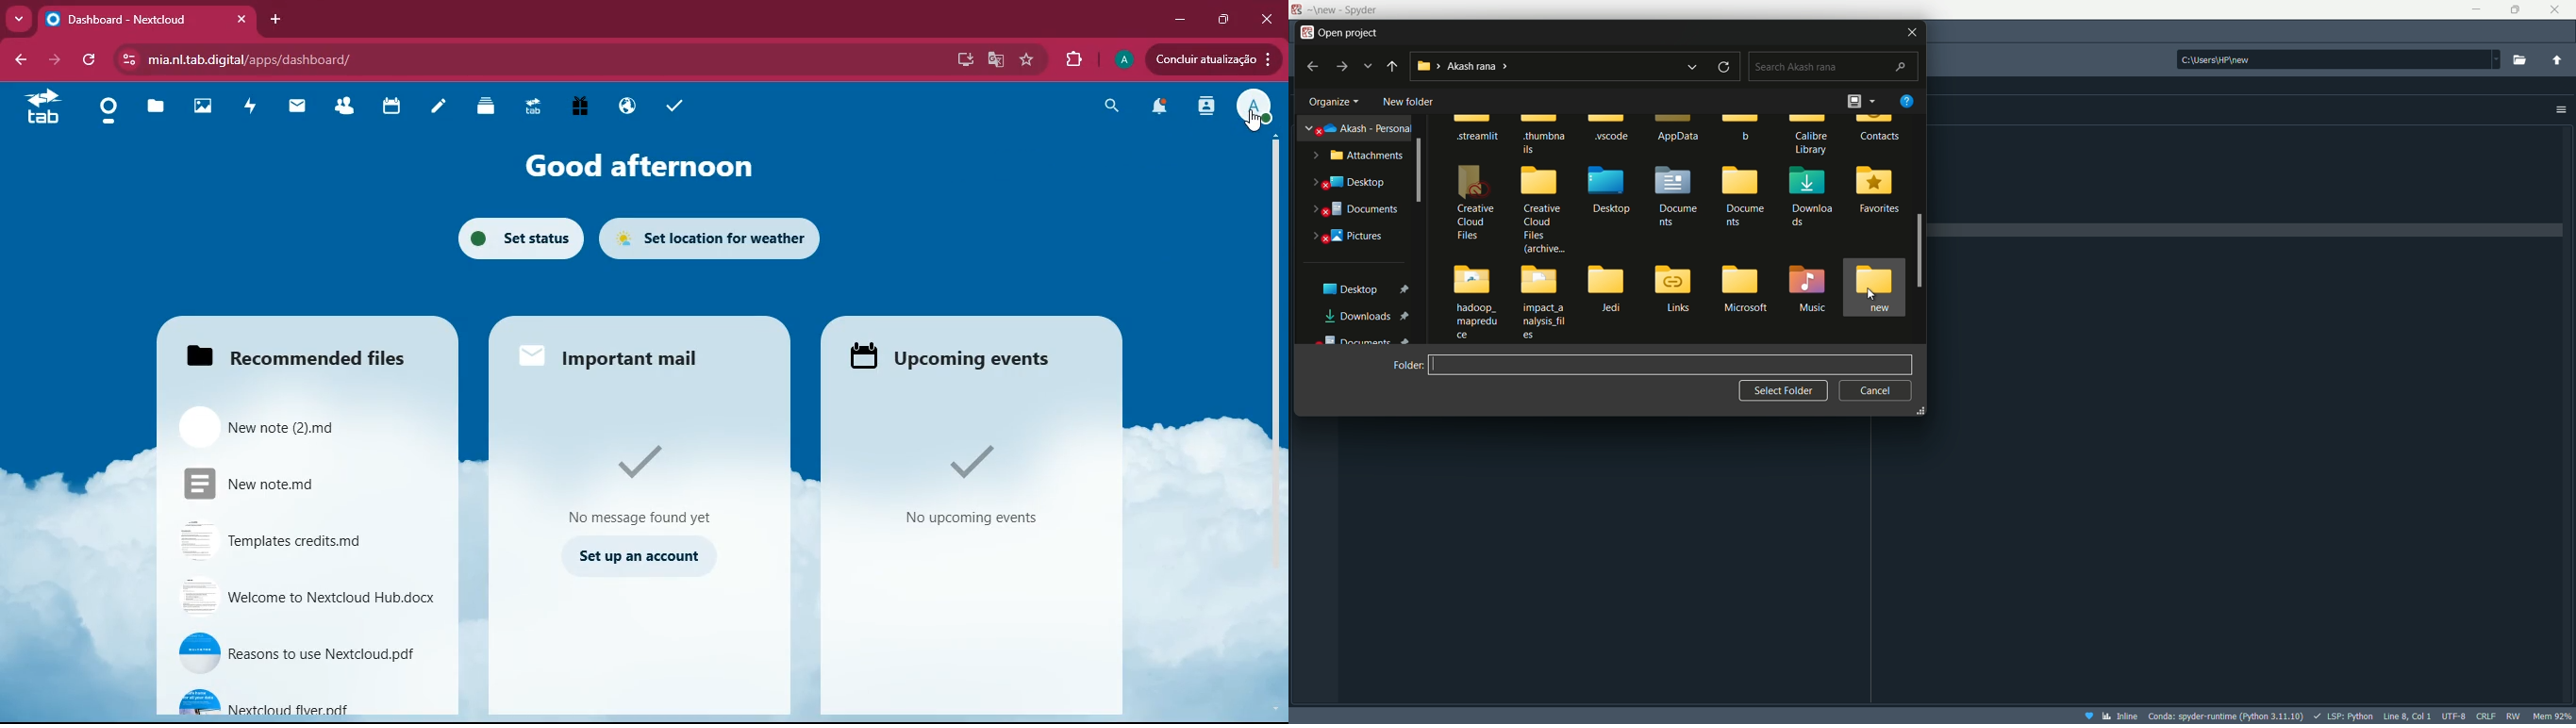 The width and height of the screenshot is (2576, 728). What do you see at coordinates (1343, 67) in the screenshot?
I see `forward` at bounding box center [1343, 67].